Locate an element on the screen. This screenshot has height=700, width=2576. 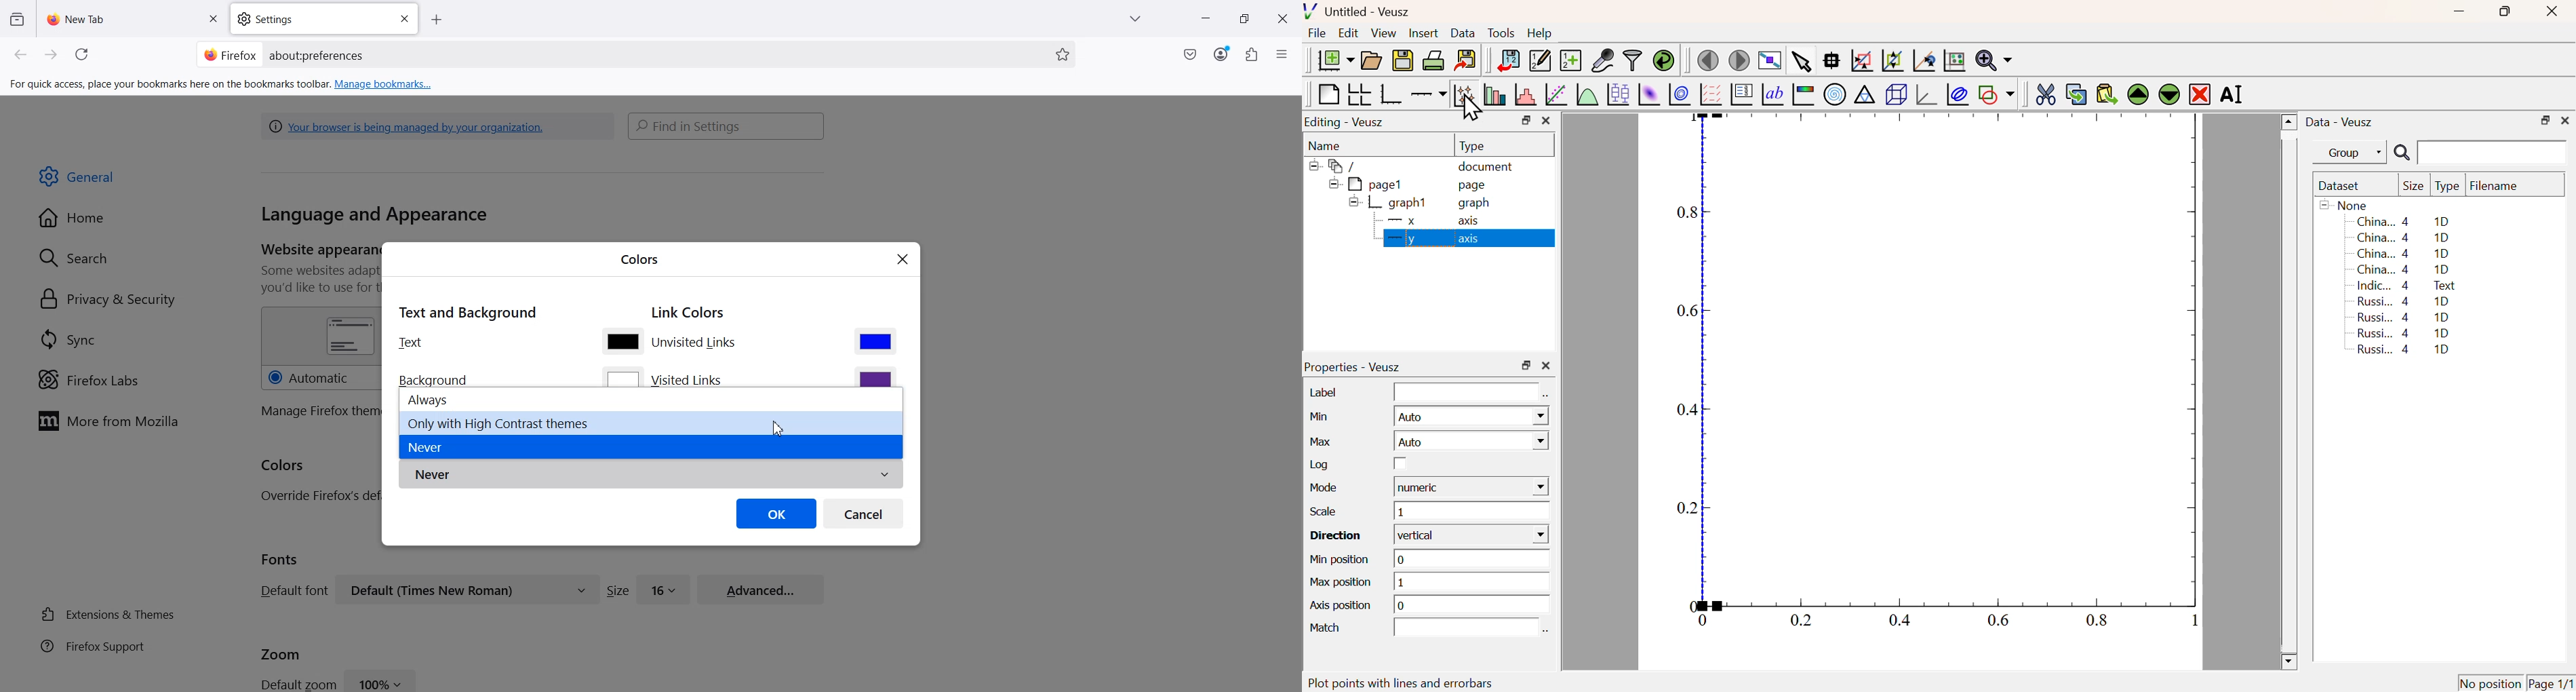
Close is located at coordinates (404, 19).